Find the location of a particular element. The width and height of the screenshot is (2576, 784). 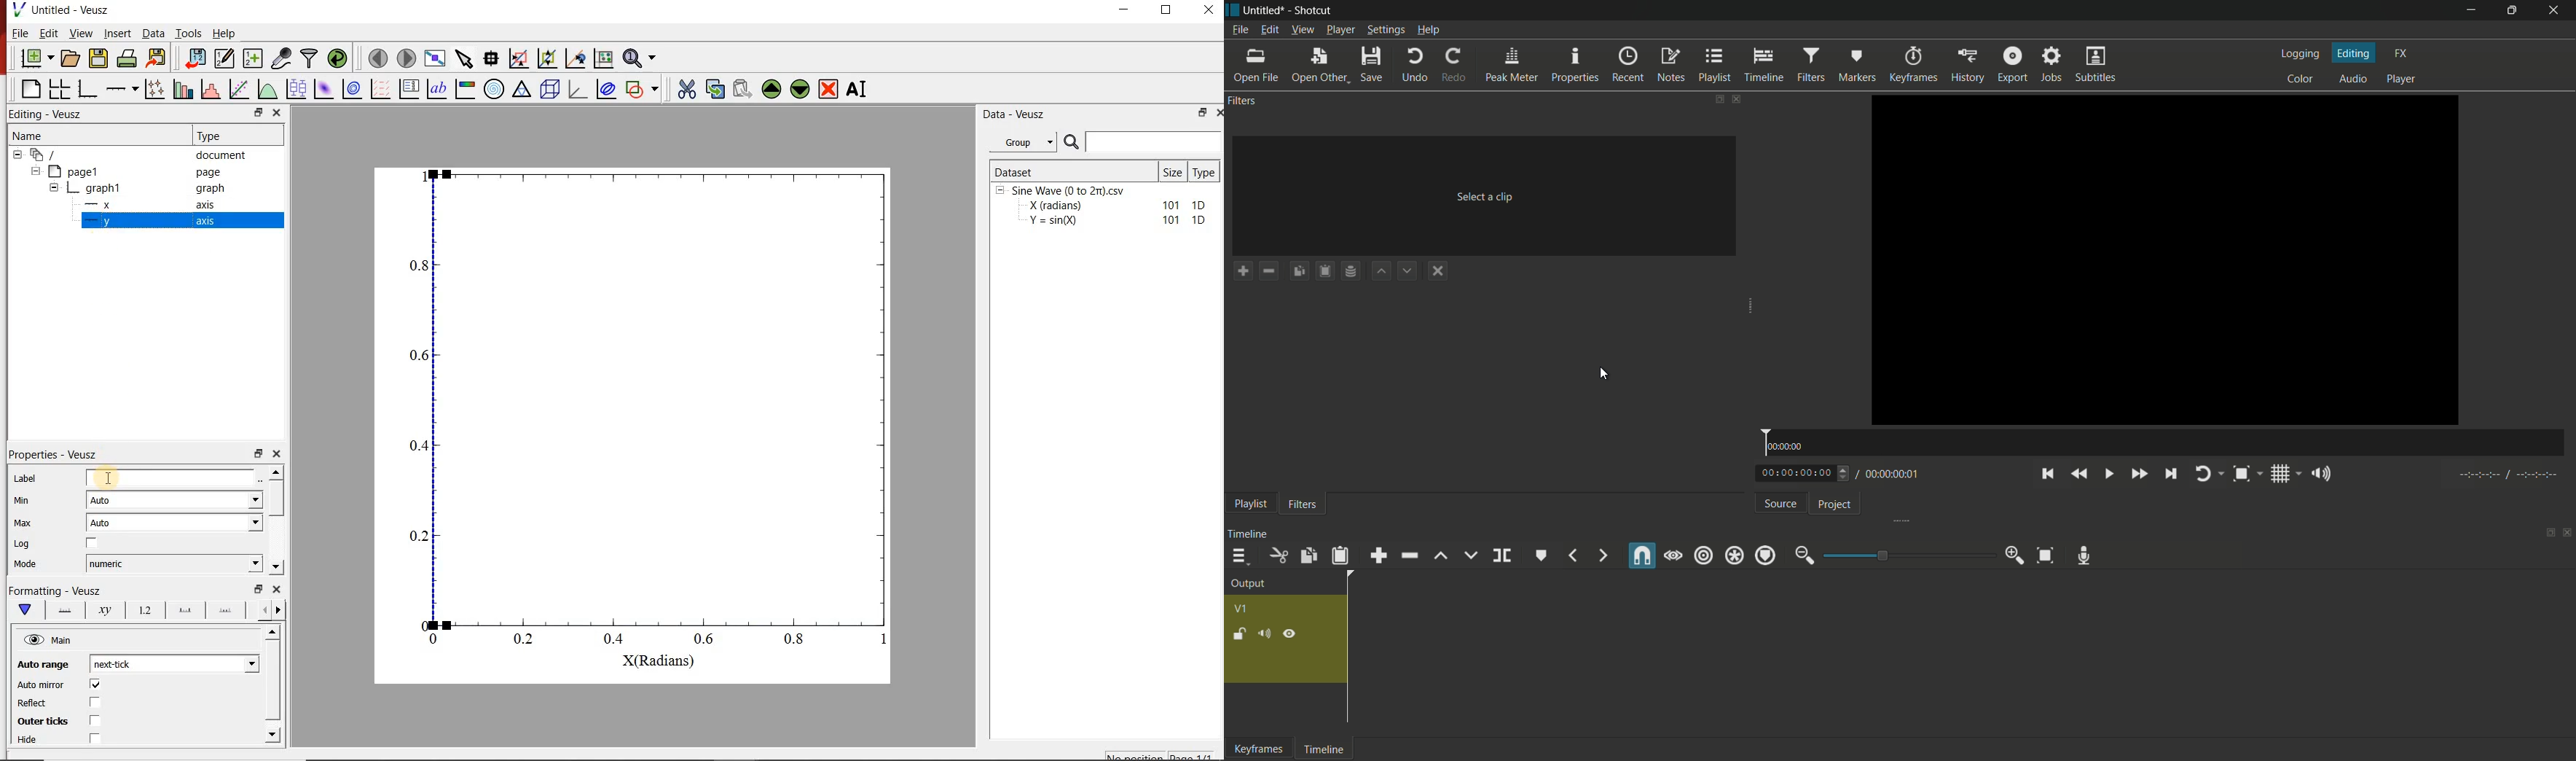

Minimize is located at coordinates (1123, 10).